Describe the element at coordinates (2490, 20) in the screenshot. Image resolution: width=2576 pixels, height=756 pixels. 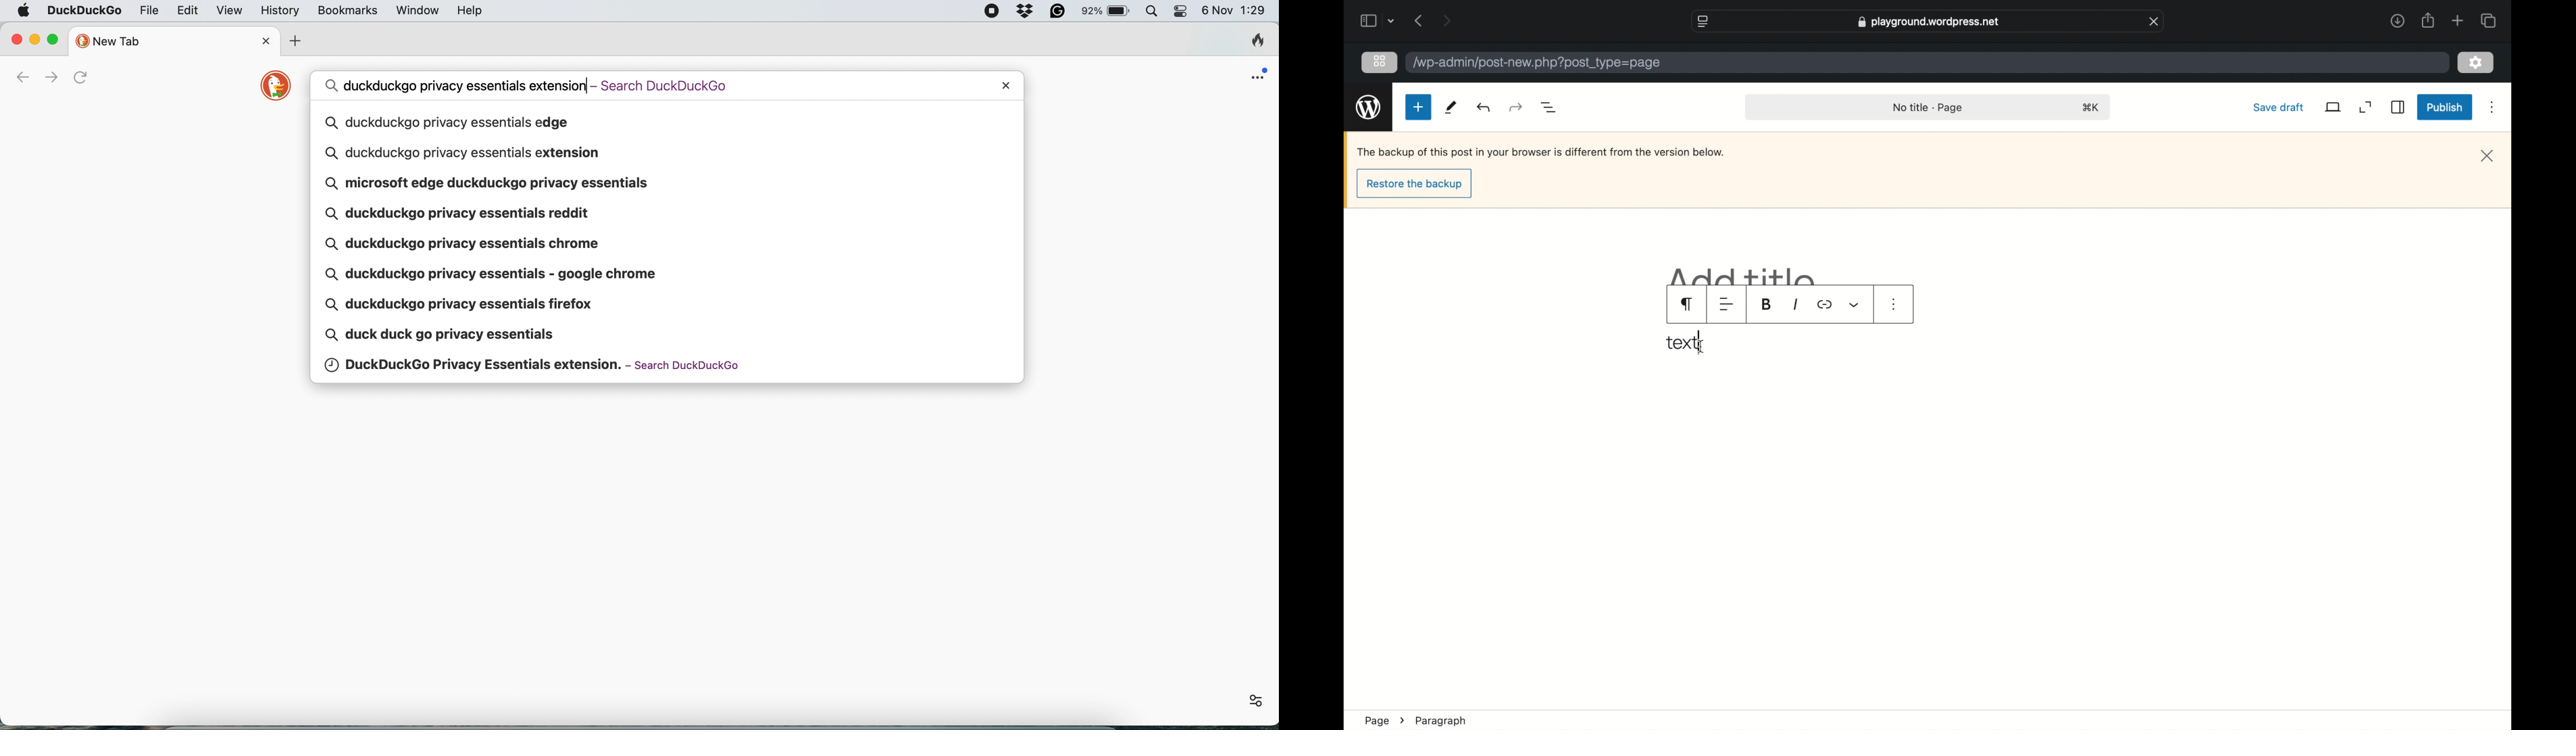
I see `show tab overview` at that location.